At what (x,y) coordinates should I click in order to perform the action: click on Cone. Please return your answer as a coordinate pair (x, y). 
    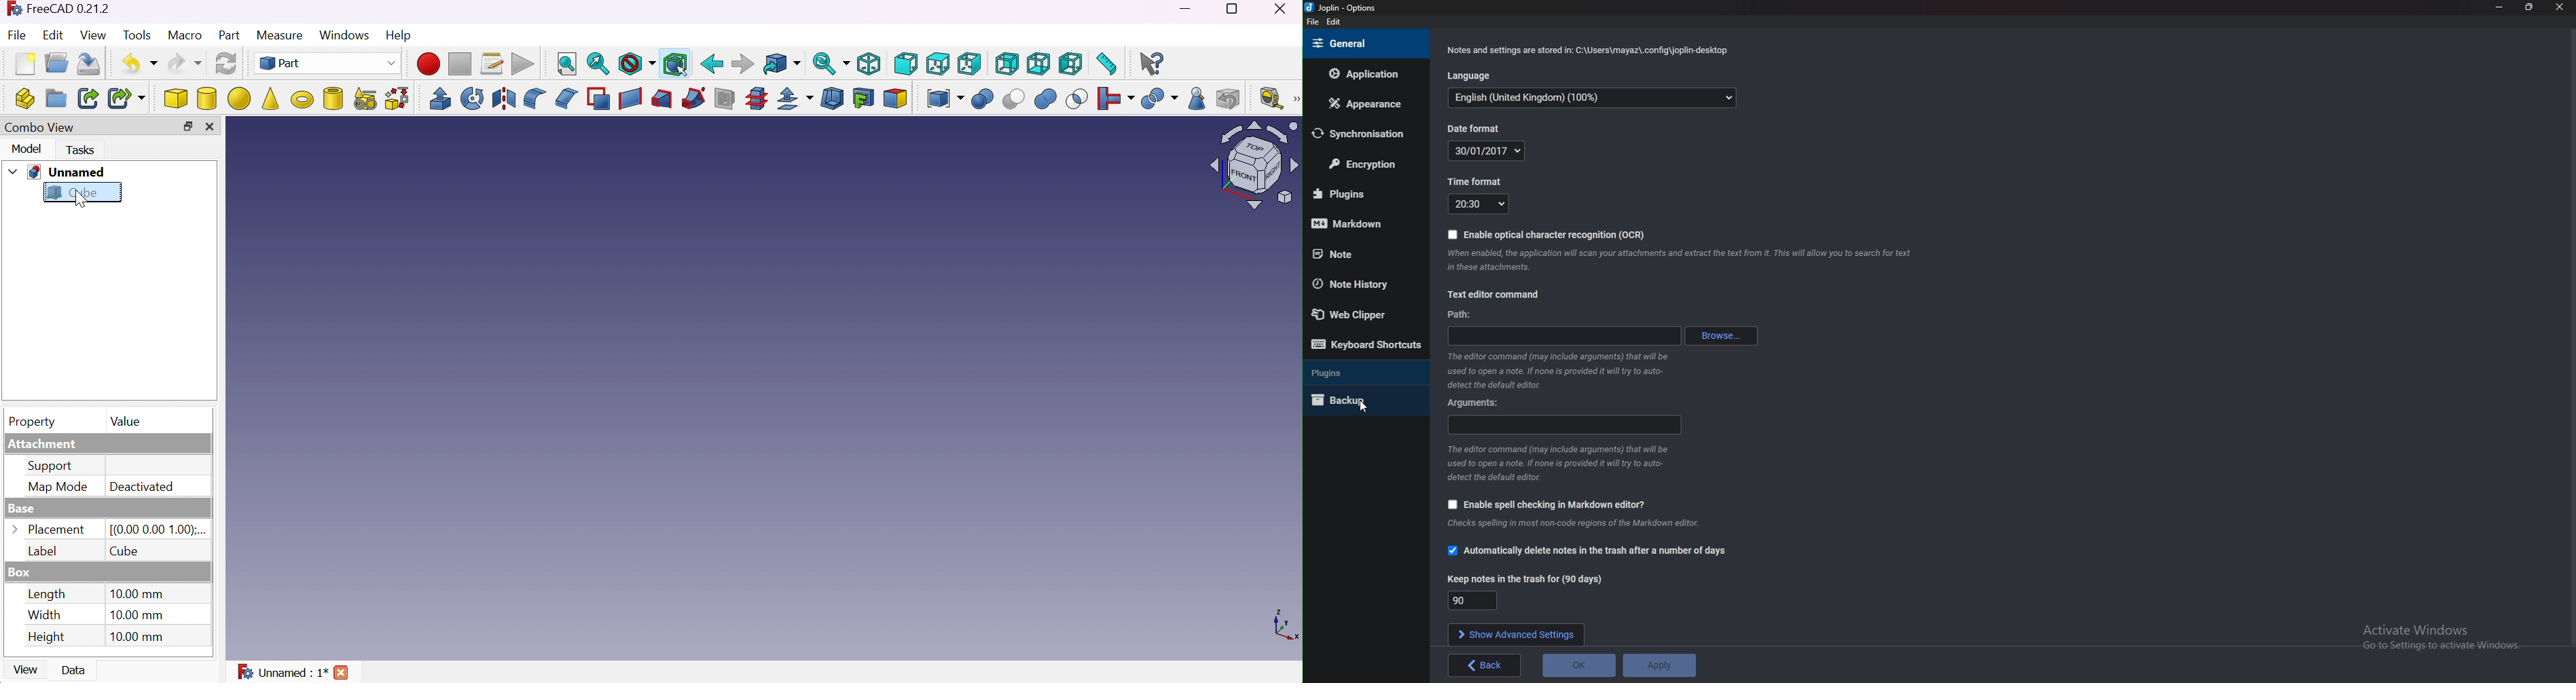
    Looking at the image, I should click on (272, 98).